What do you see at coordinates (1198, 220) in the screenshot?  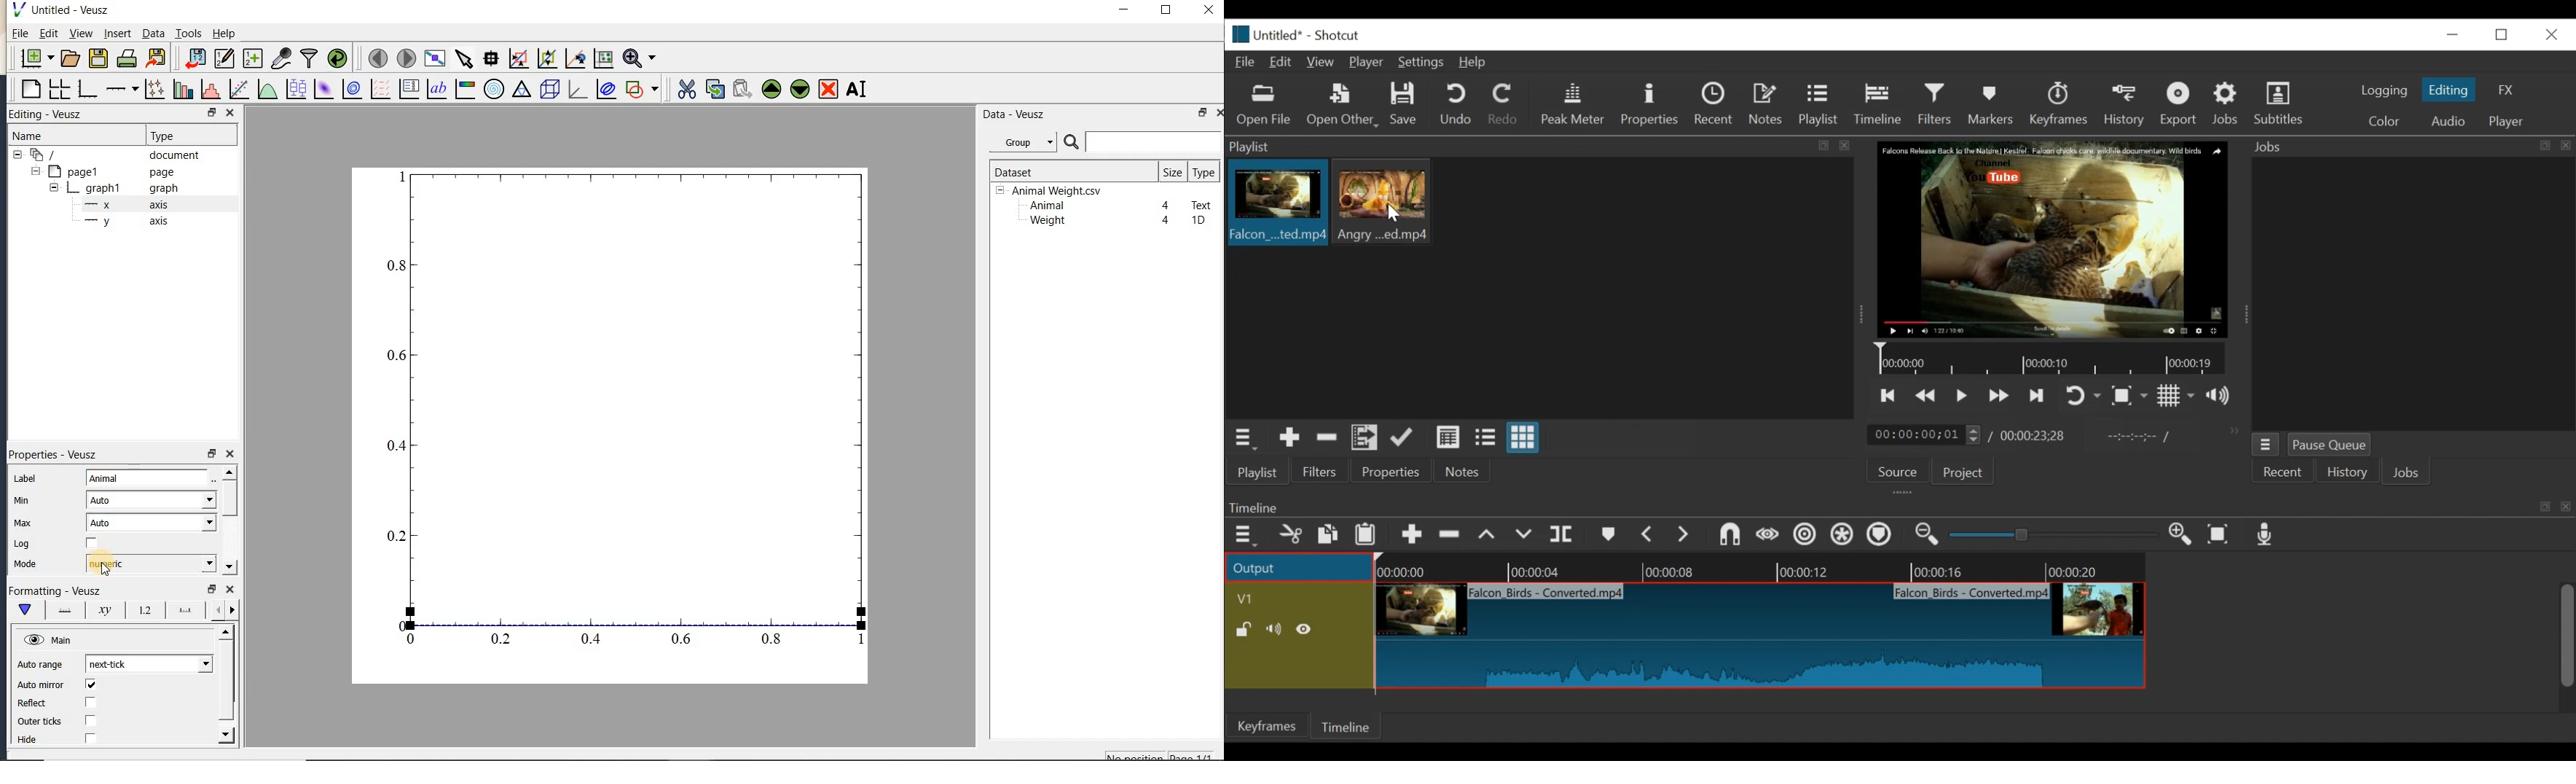 I see `1D` at bounding box center [1198, 220].